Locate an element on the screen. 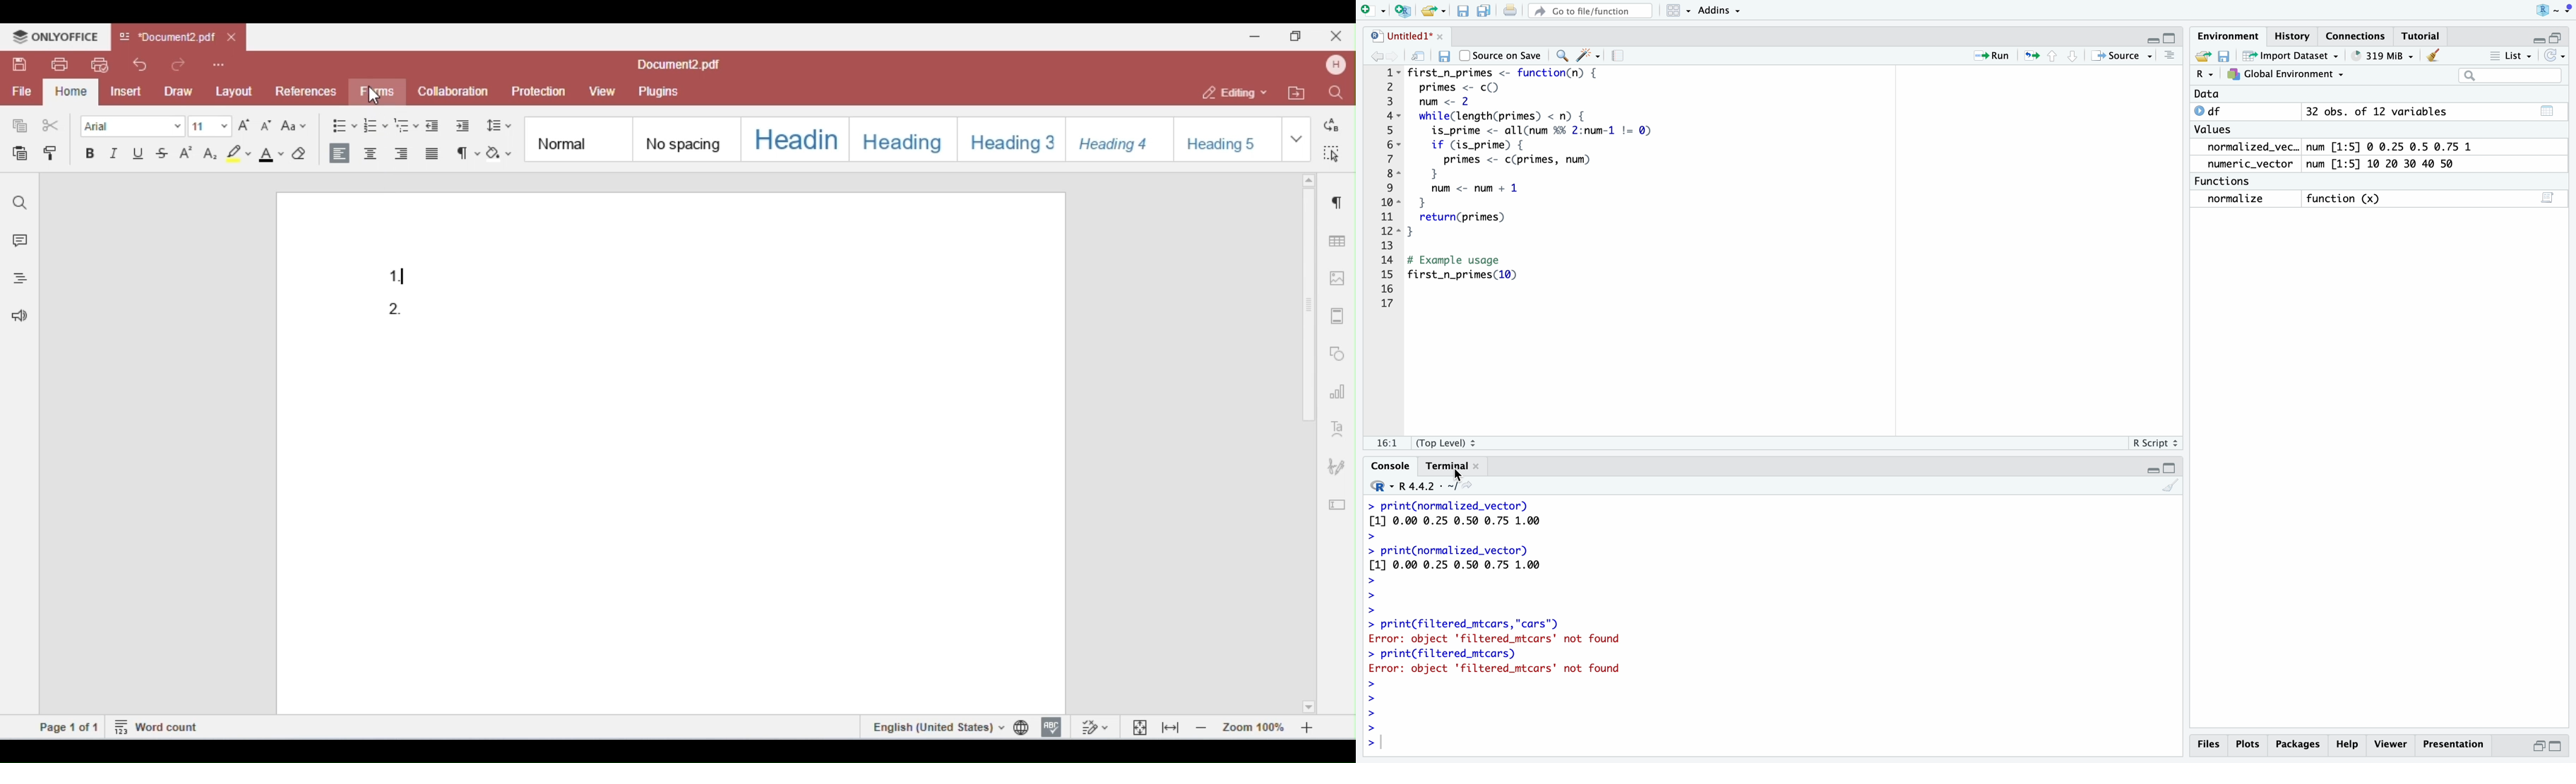  minimize/maximize is located at coordinates (2167, 463).